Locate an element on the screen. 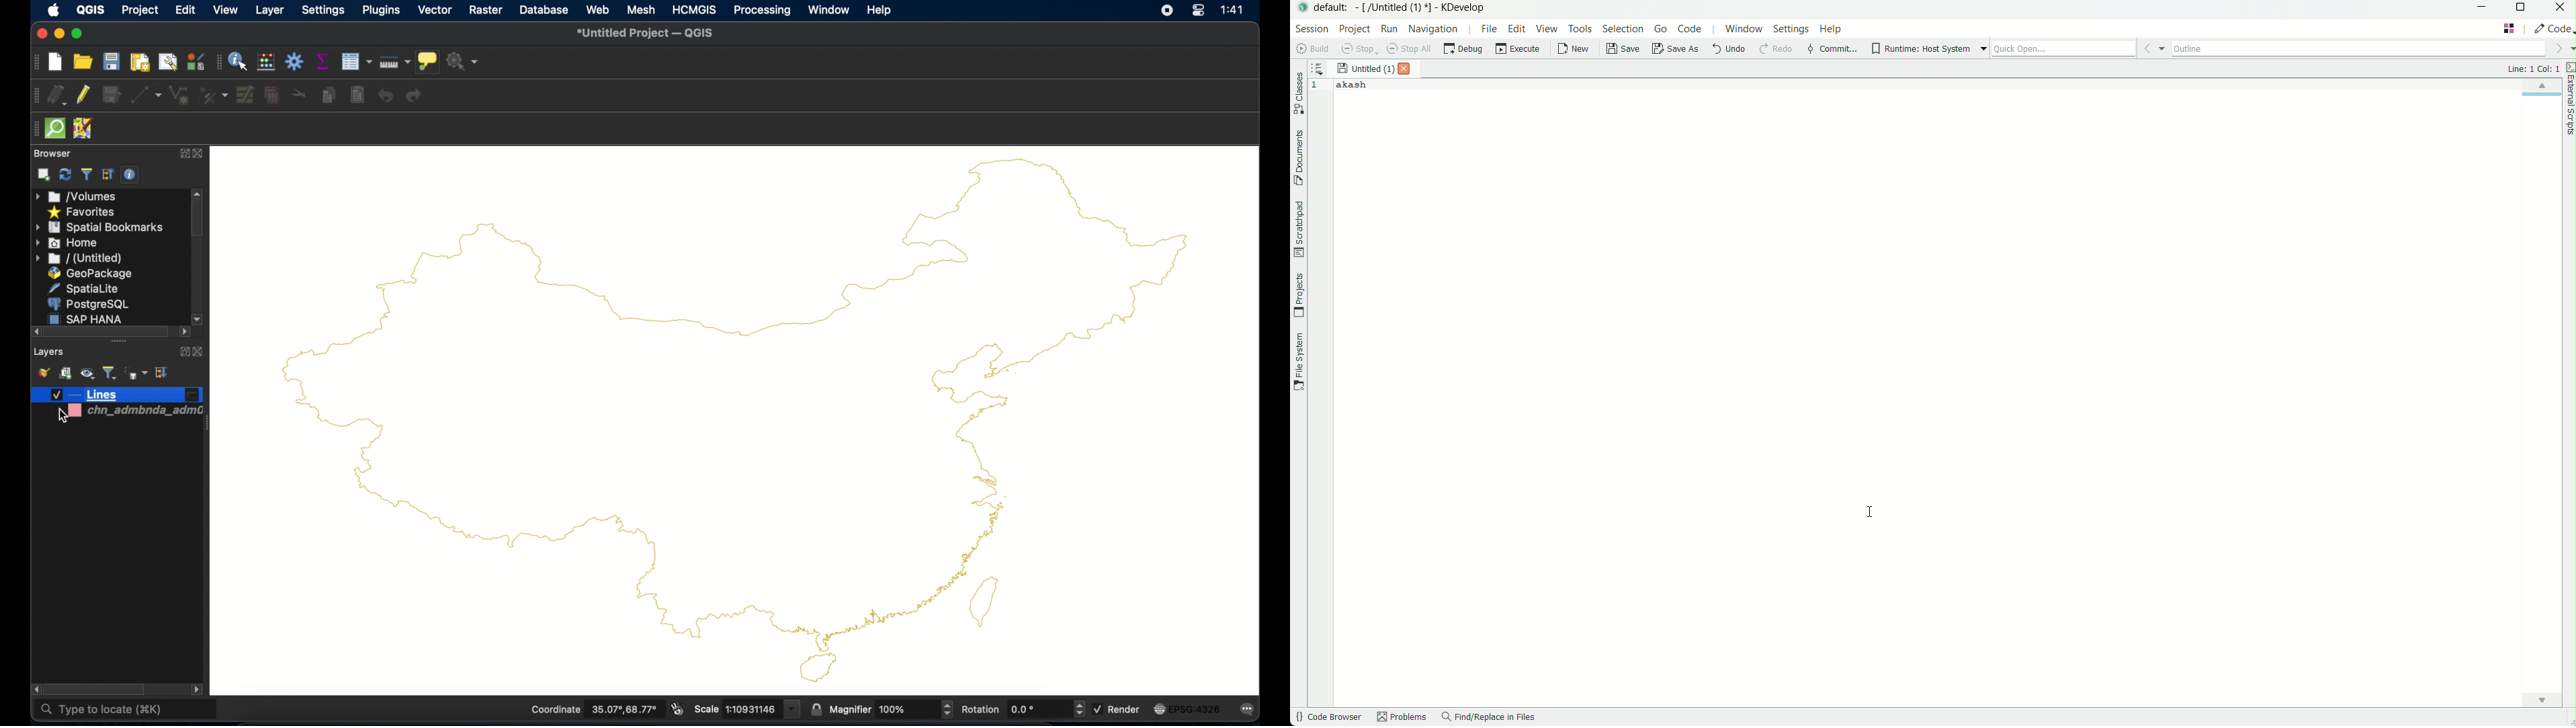  untitled menu is located at coordinates (79, 259).